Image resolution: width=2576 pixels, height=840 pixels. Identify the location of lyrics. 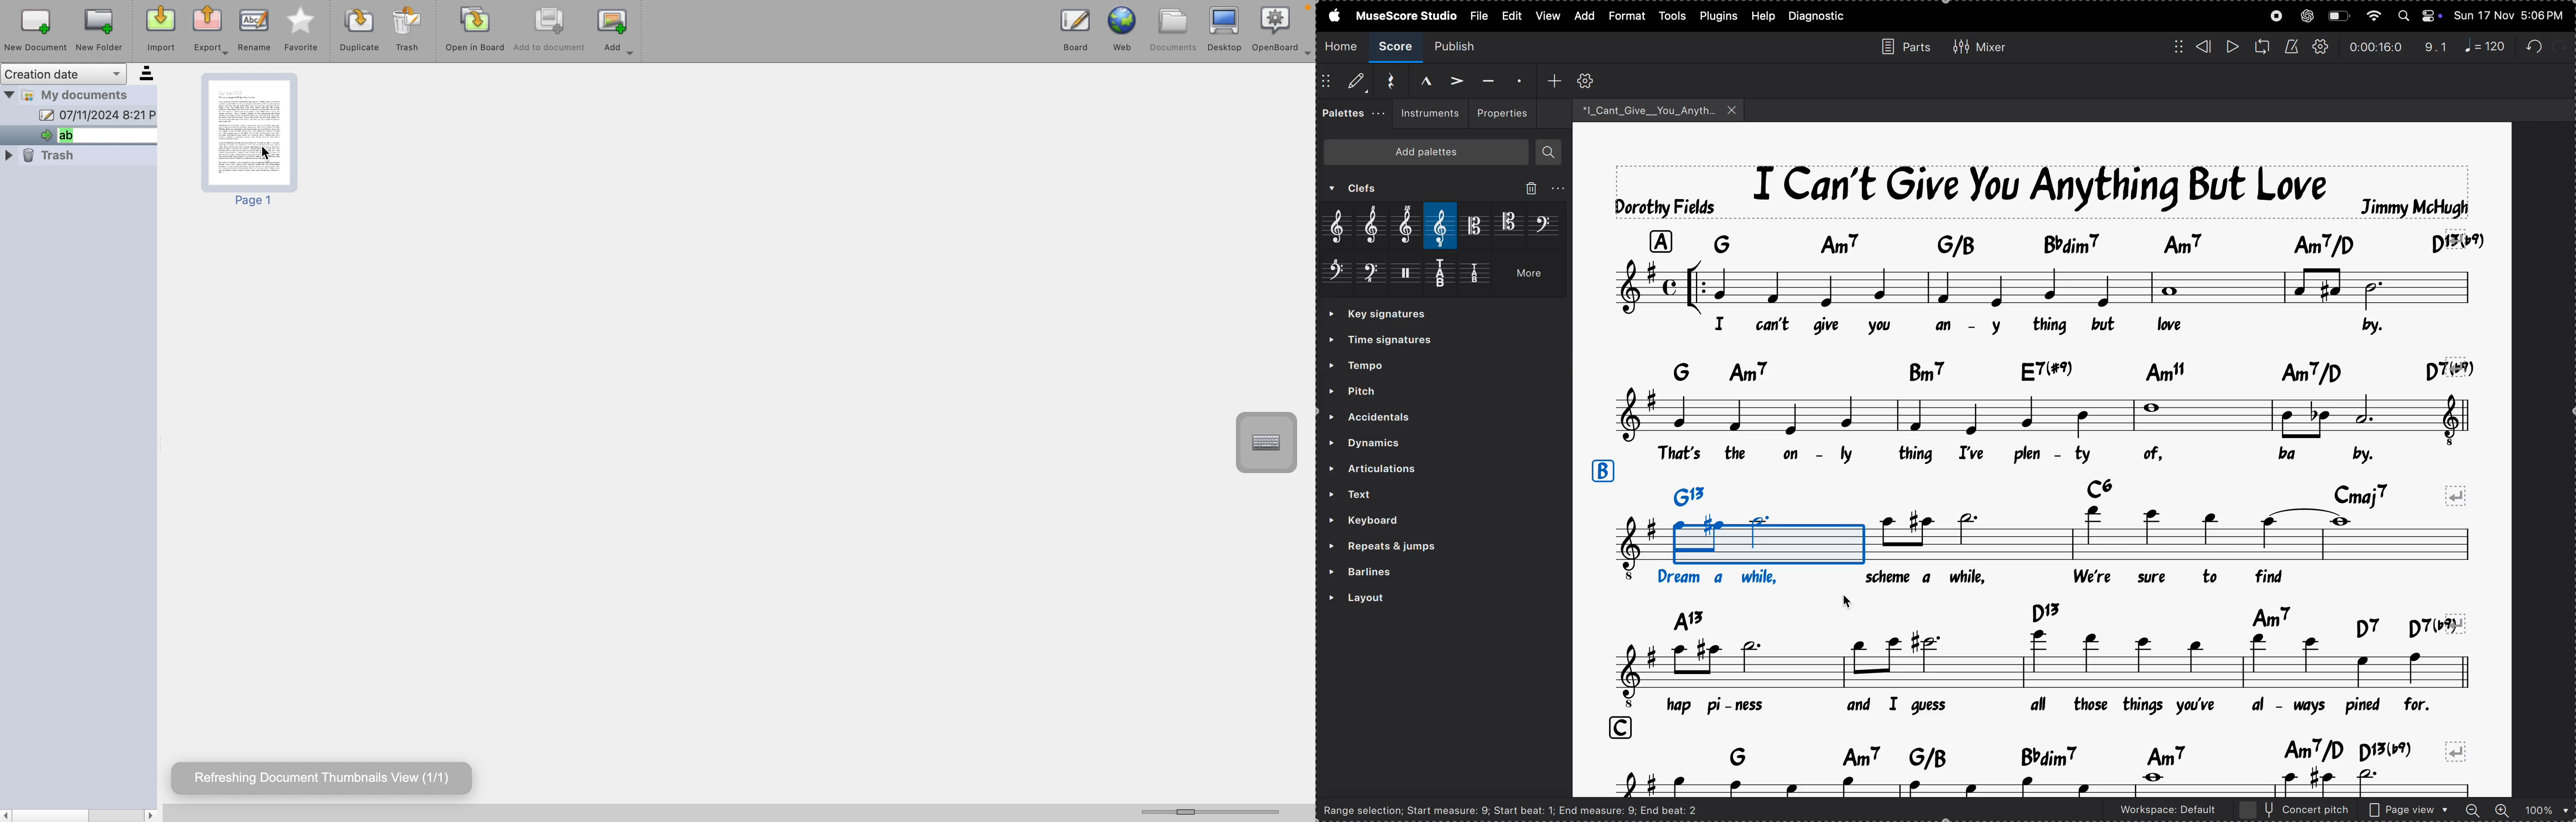
(1958, 325).